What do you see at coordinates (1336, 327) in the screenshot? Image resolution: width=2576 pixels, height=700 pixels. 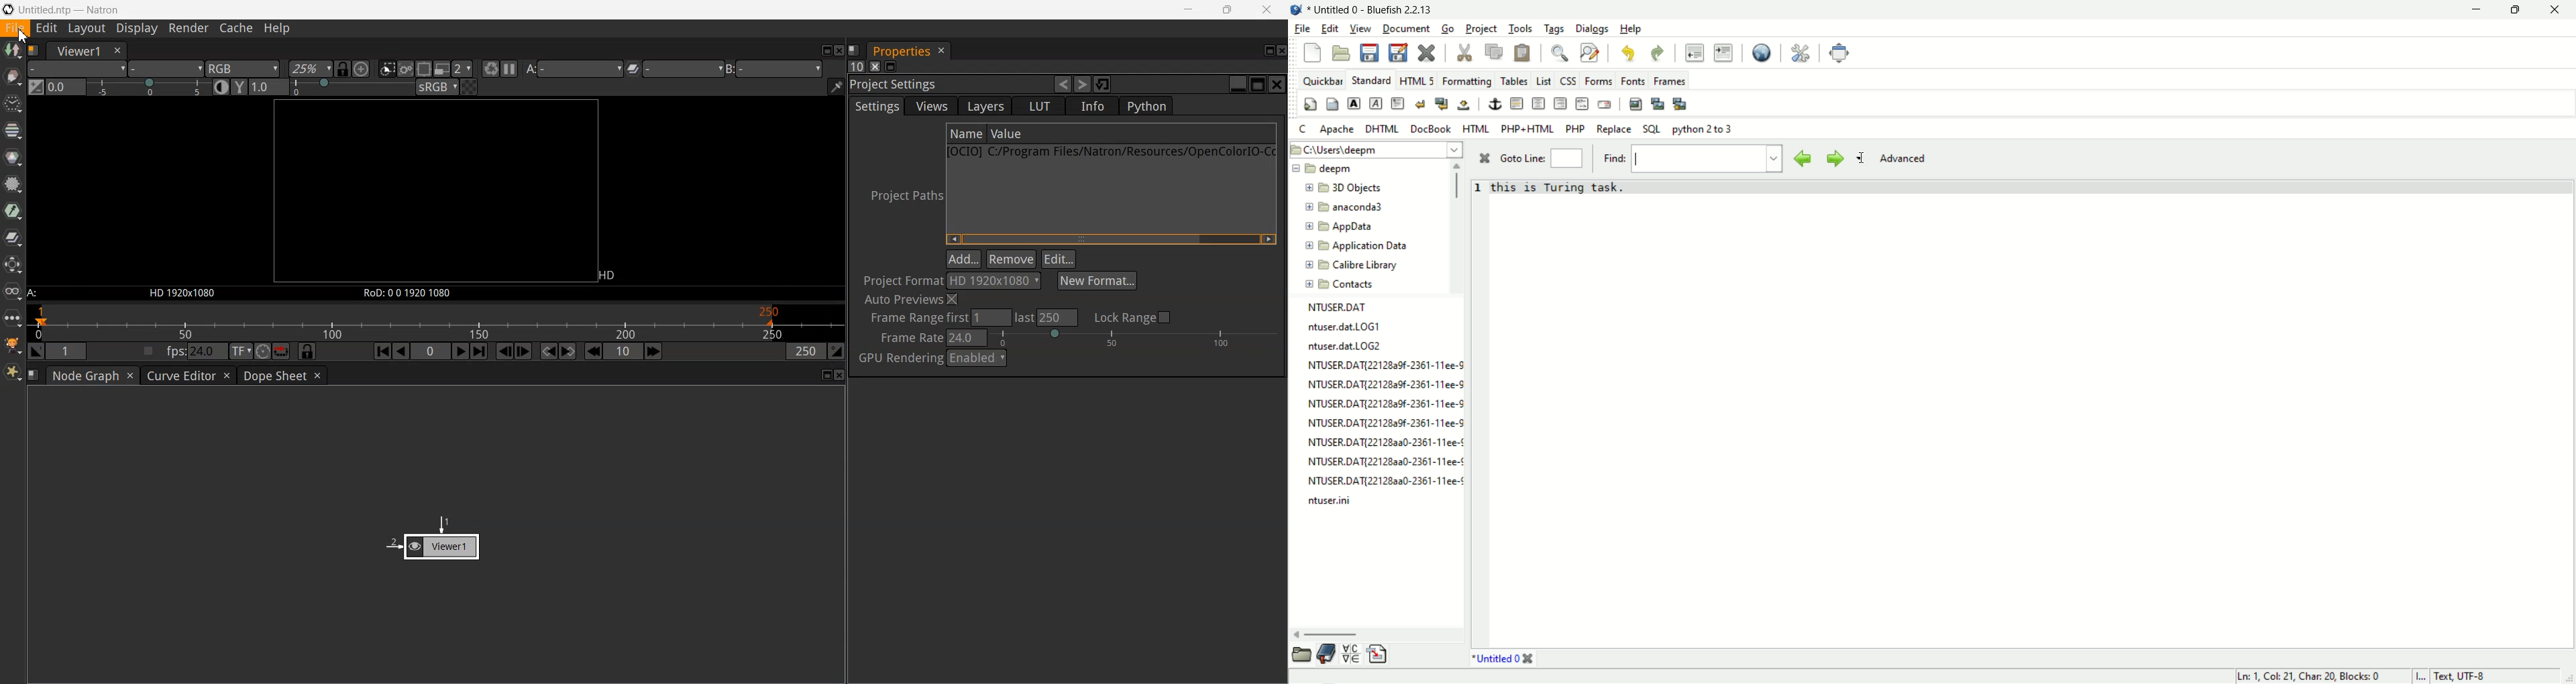 I see `ntuser.dat.LOG1` at bounding box center [1336, 327].